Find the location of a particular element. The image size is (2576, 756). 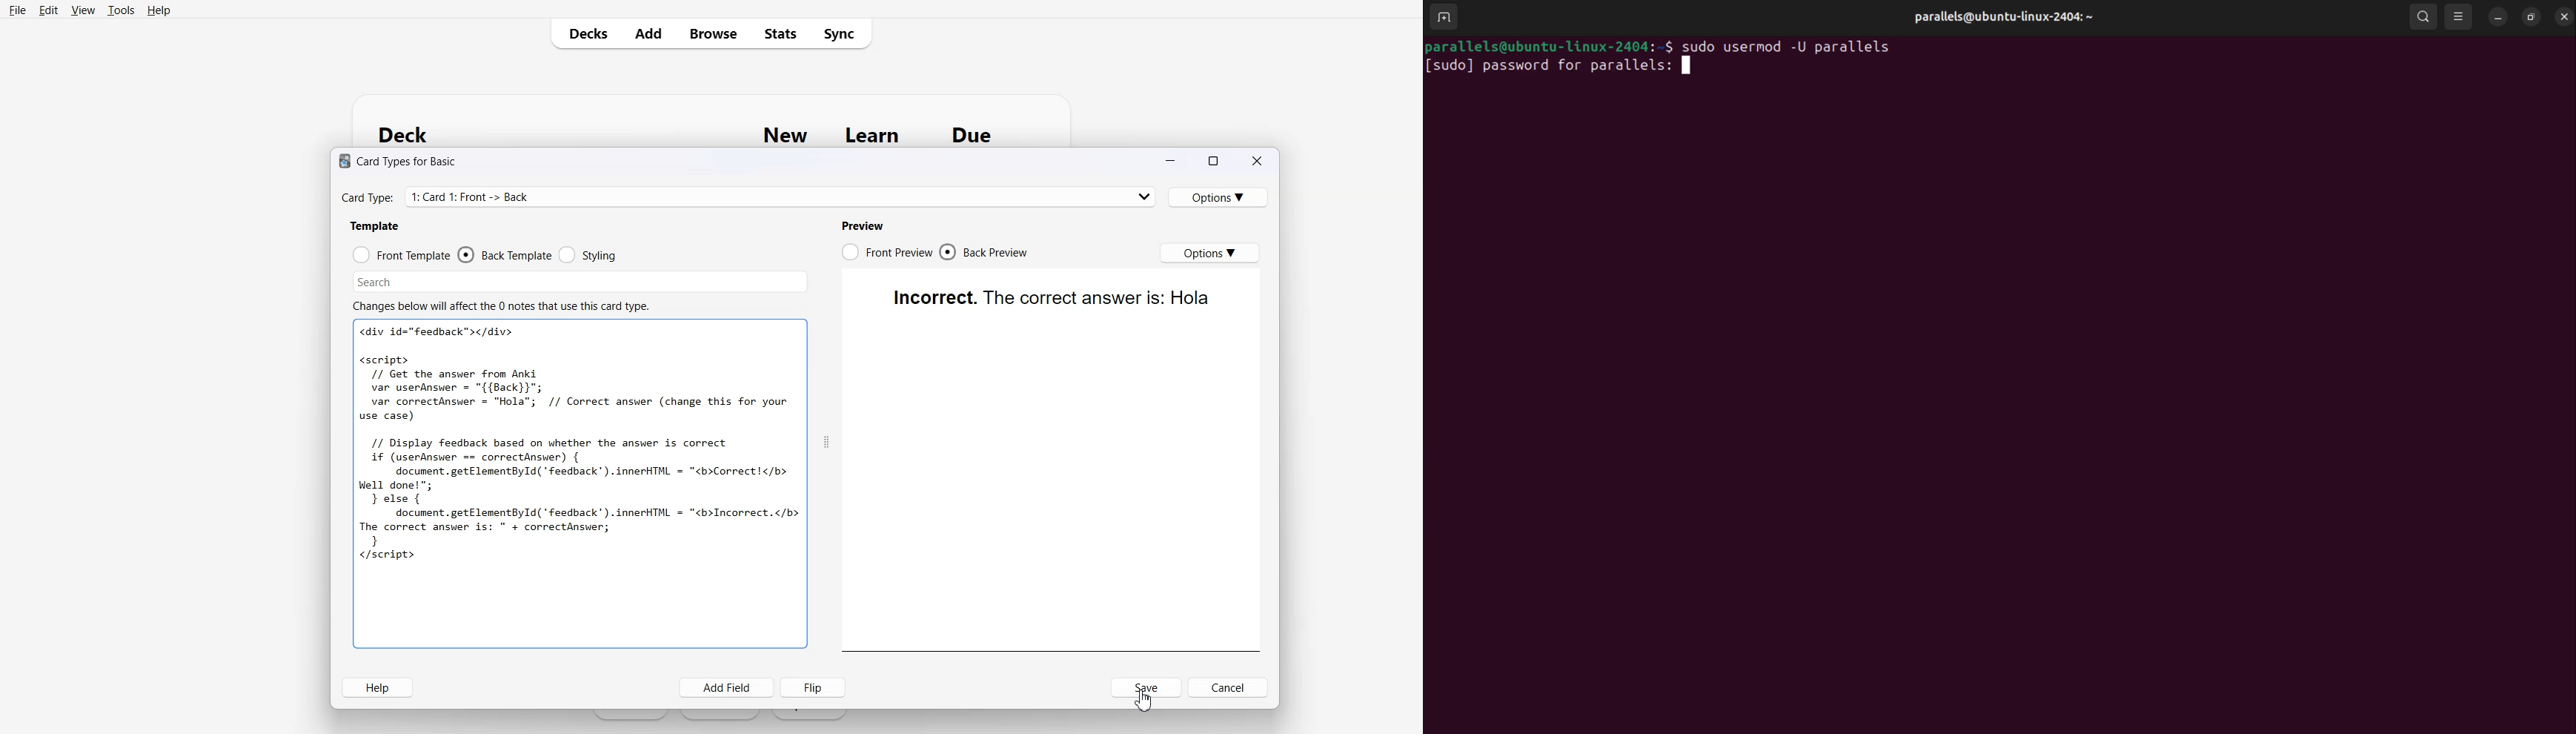

Searcj bar is located at coordinates (499, 279).